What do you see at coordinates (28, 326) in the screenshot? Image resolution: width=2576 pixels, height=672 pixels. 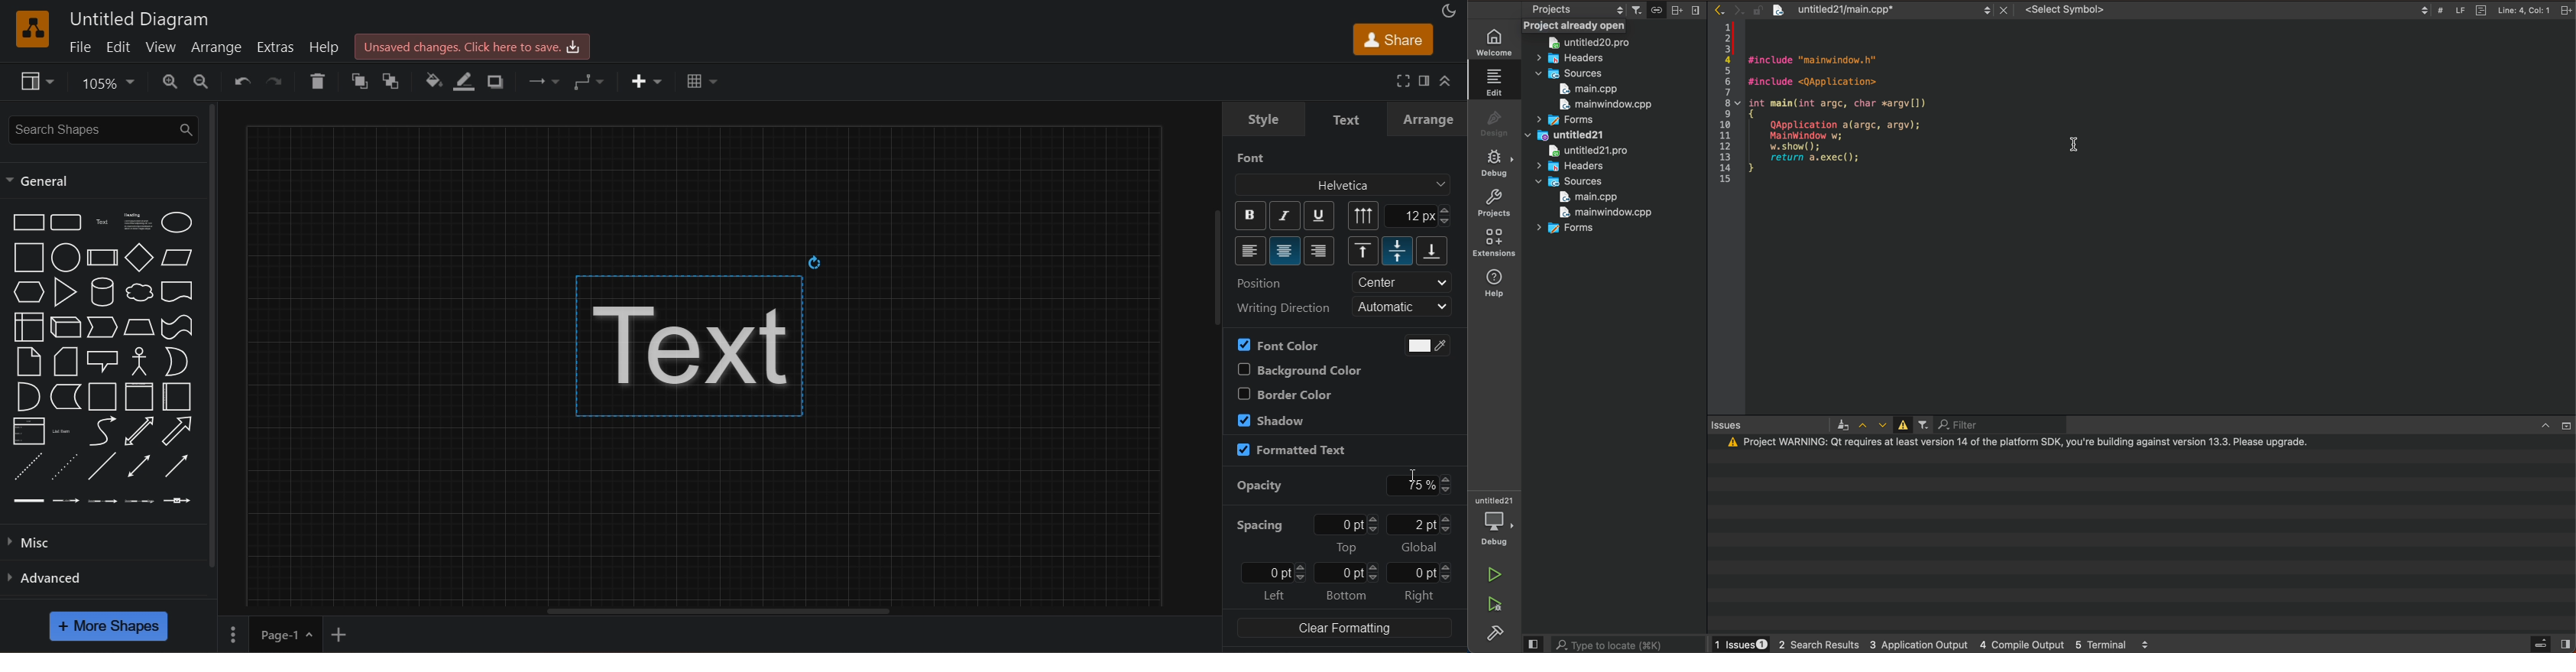 I see `internal storage` at bounding box center [28, 326].